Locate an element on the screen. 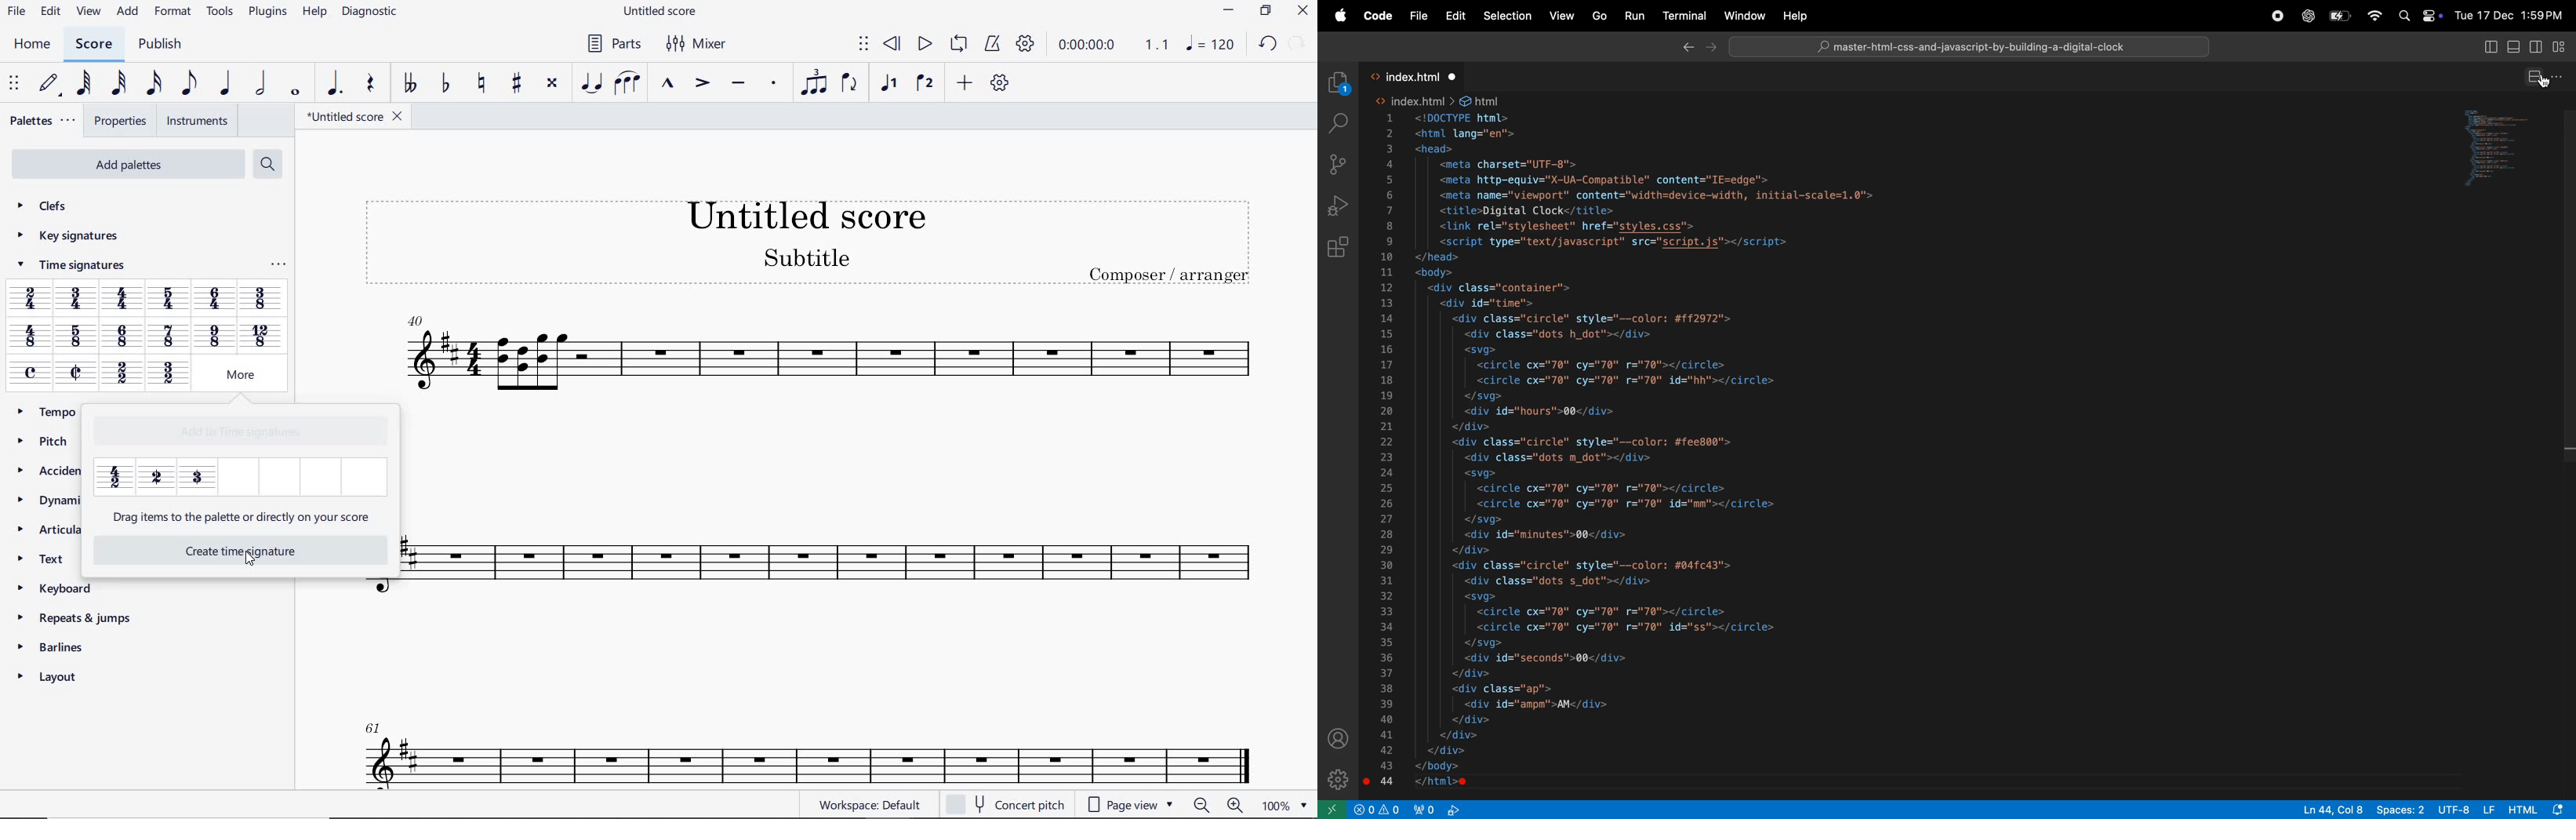 The width and height of the screenshot is (2576, 840). DIAGNOSTIC is located at coordinates (370, 13).